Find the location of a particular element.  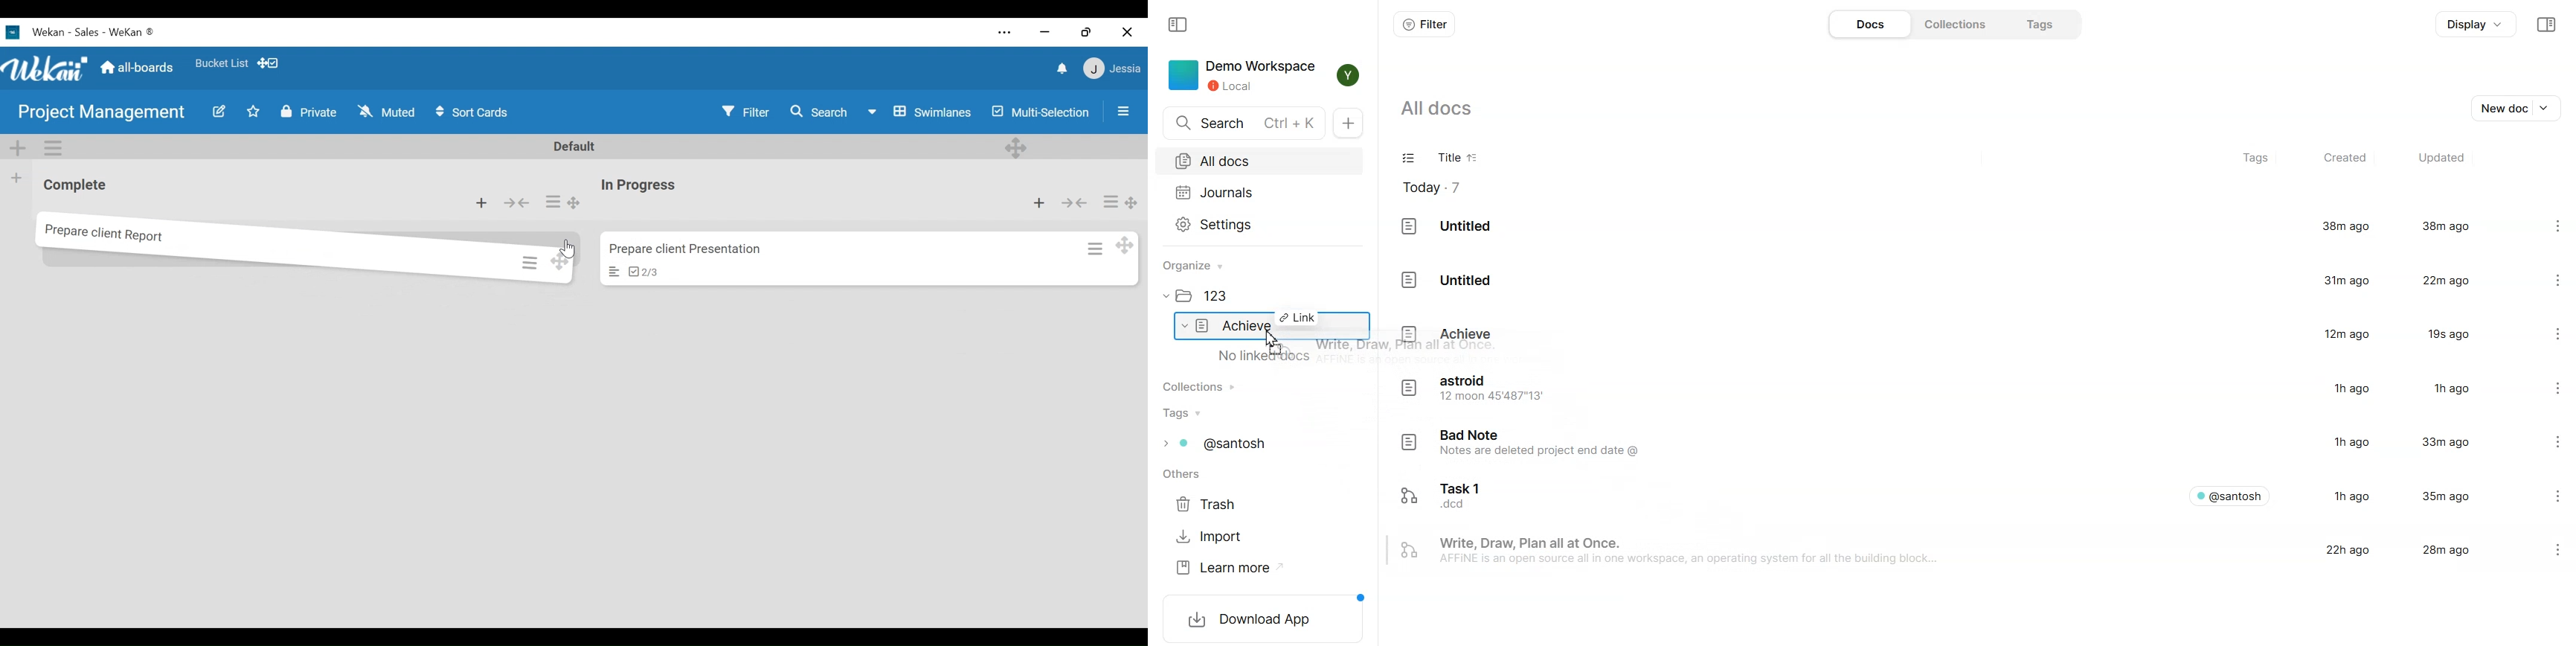

card actions is located at coordinates (527, 261).